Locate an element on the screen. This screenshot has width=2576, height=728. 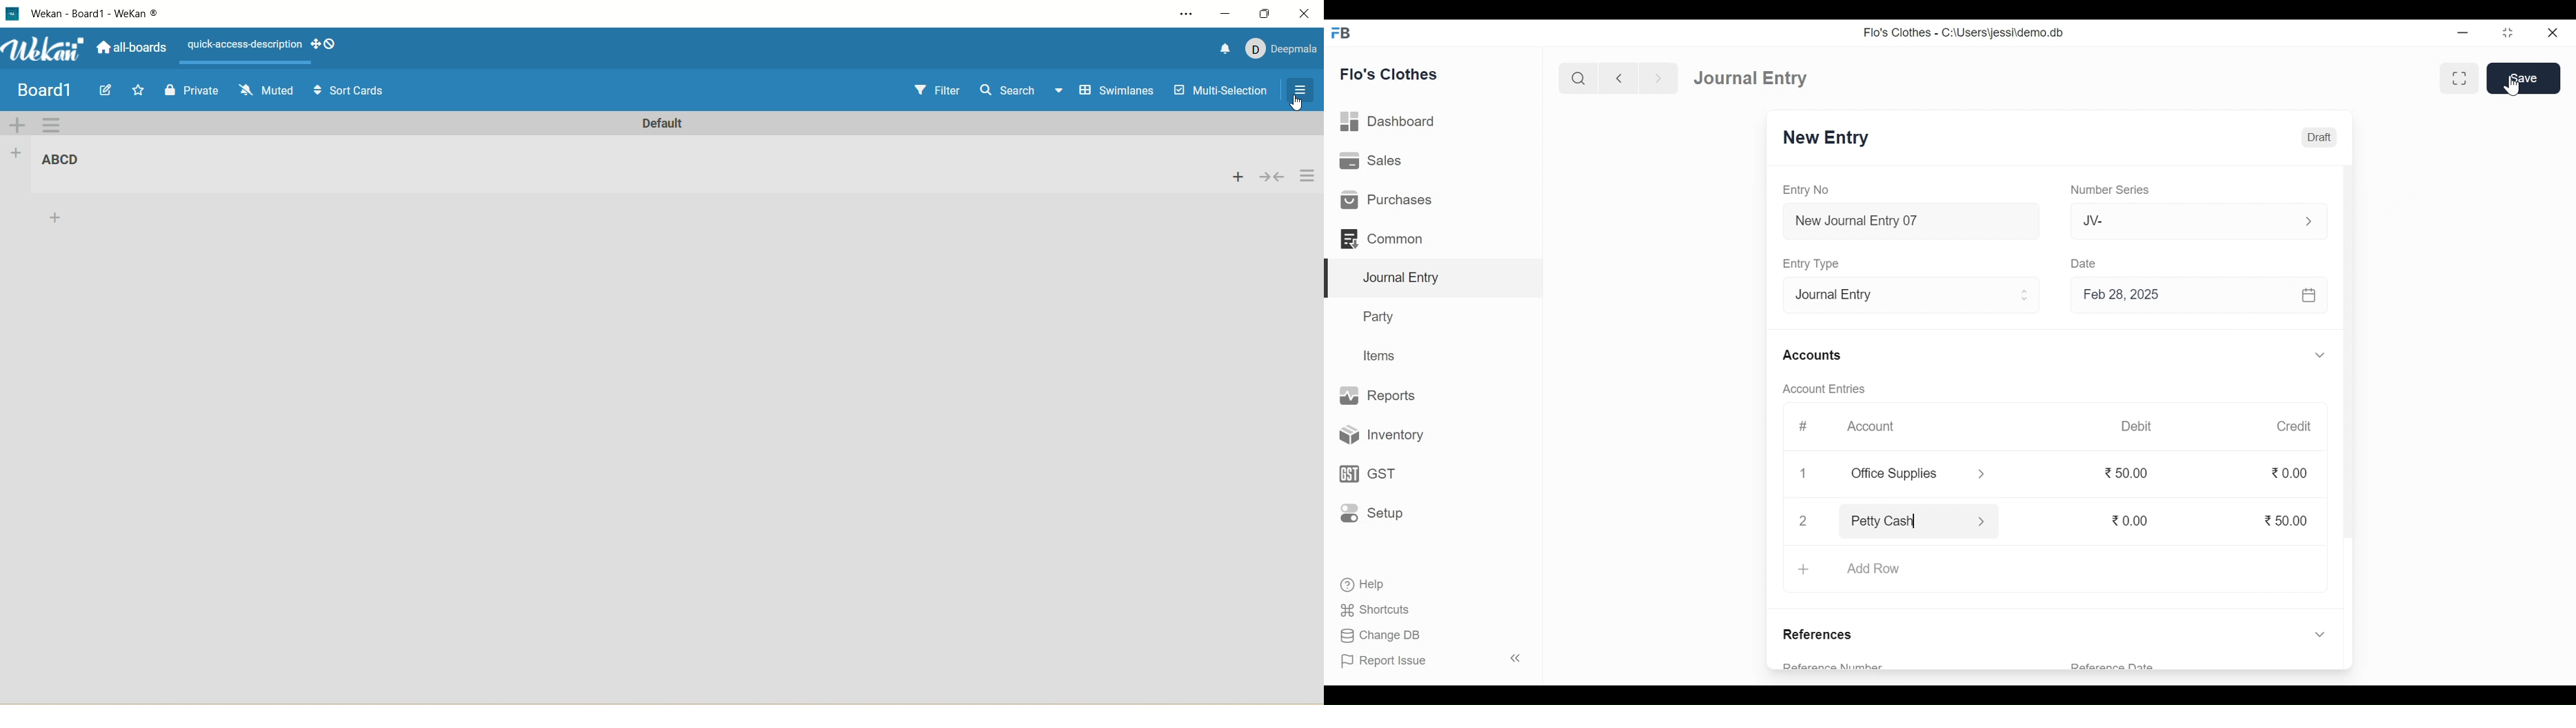
Entry Type is located at coordinates (1815, 264).